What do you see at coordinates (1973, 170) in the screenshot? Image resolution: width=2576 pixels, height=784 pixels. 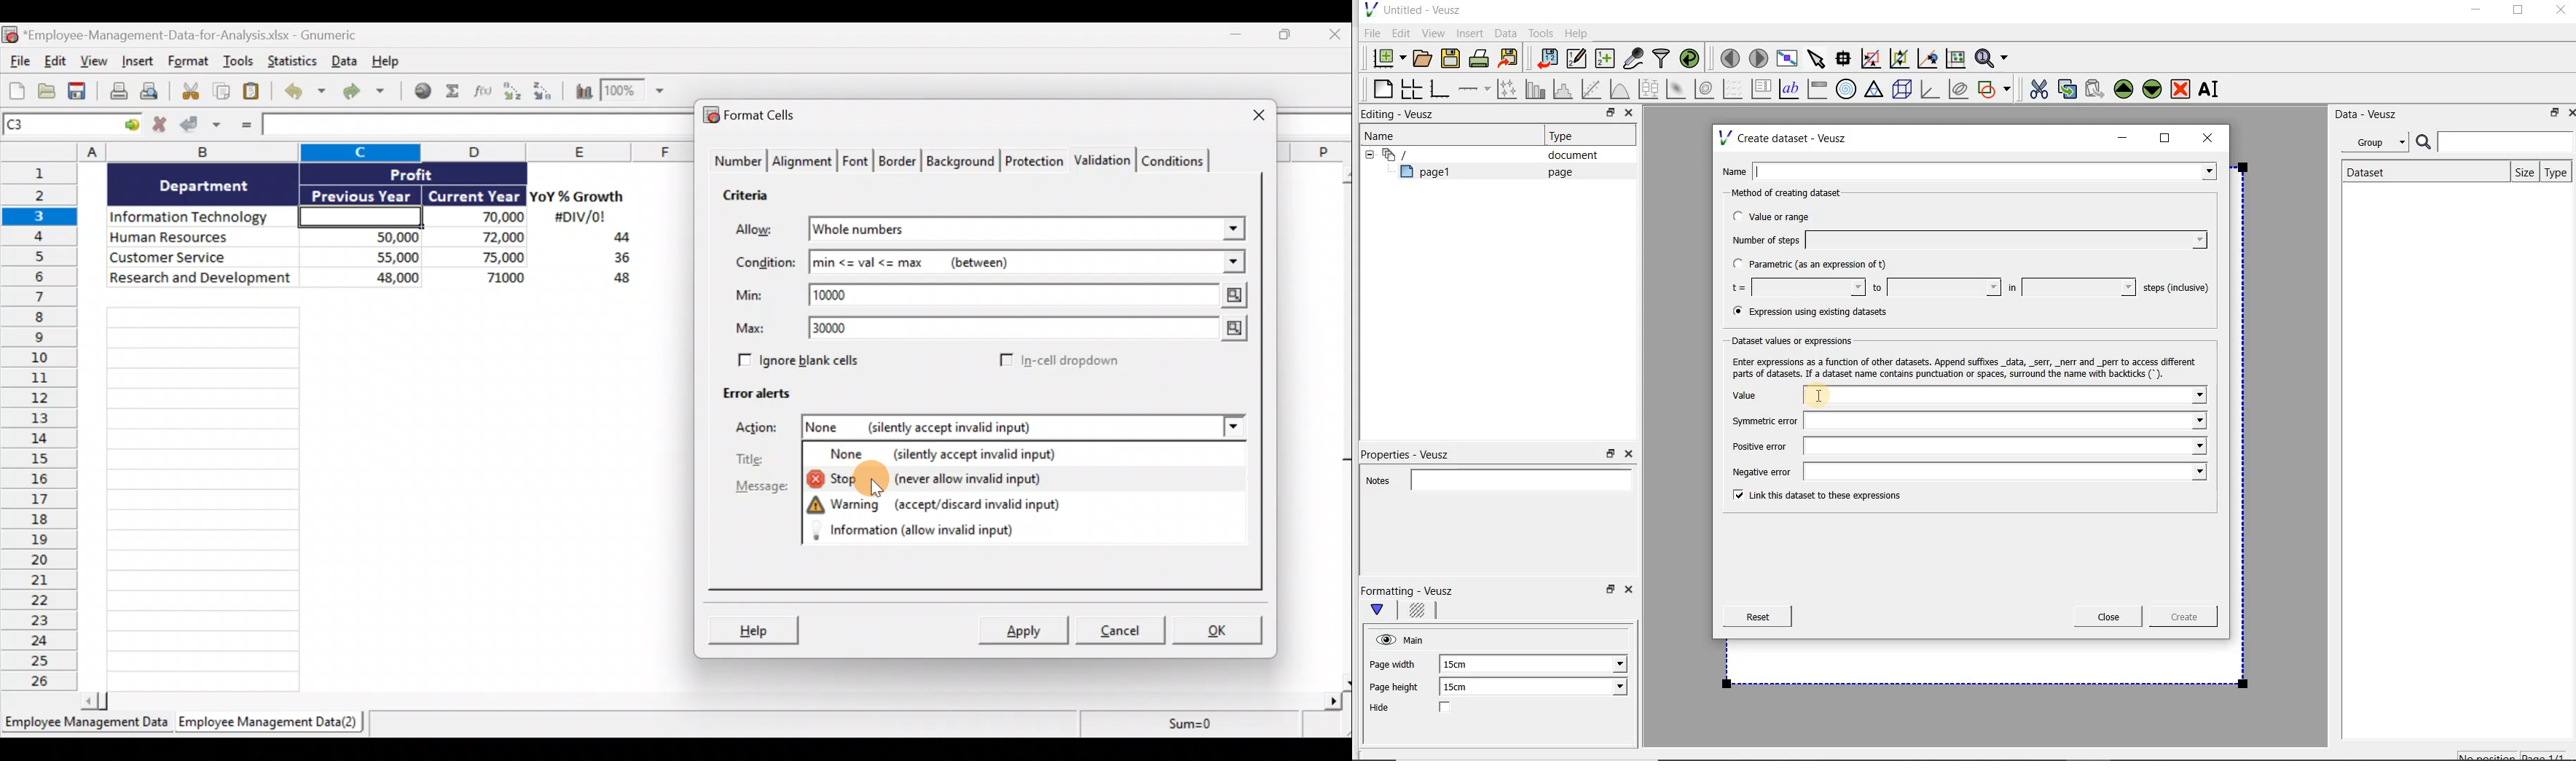 I see `Name` at bounding box center [1973, 170].